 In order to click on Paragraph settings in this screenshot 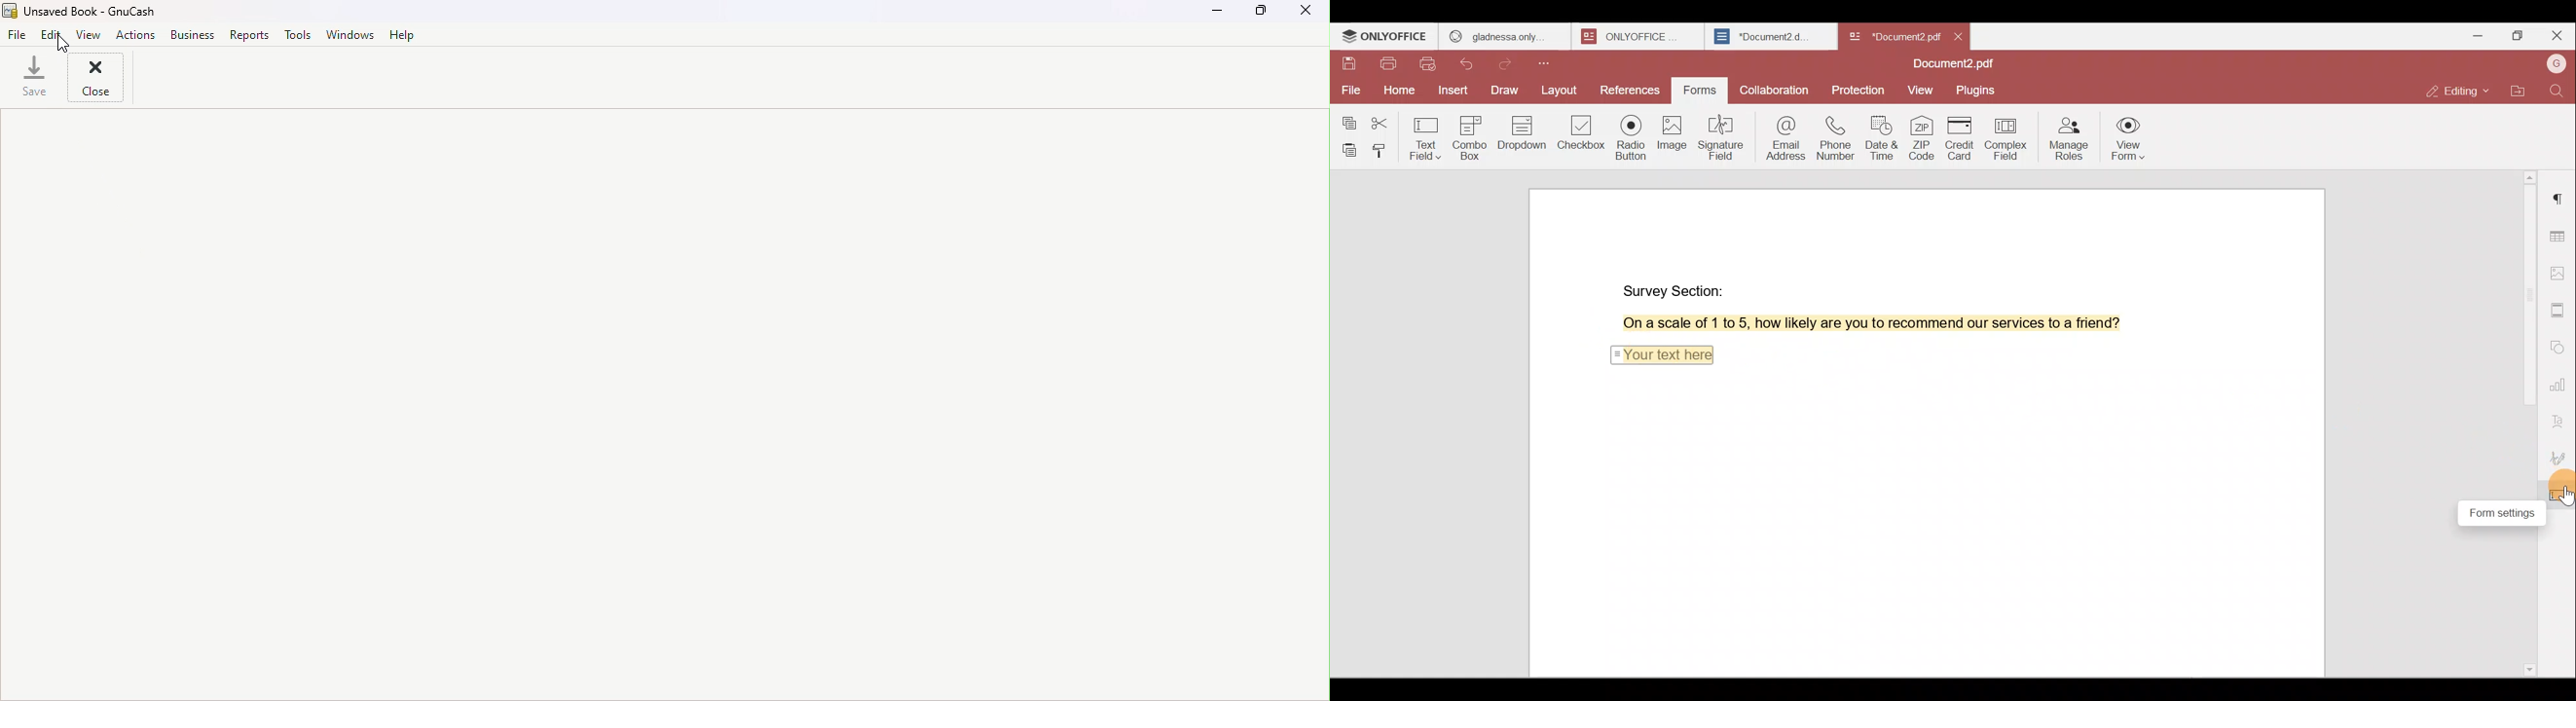, I will do `click(2560, 198)`.